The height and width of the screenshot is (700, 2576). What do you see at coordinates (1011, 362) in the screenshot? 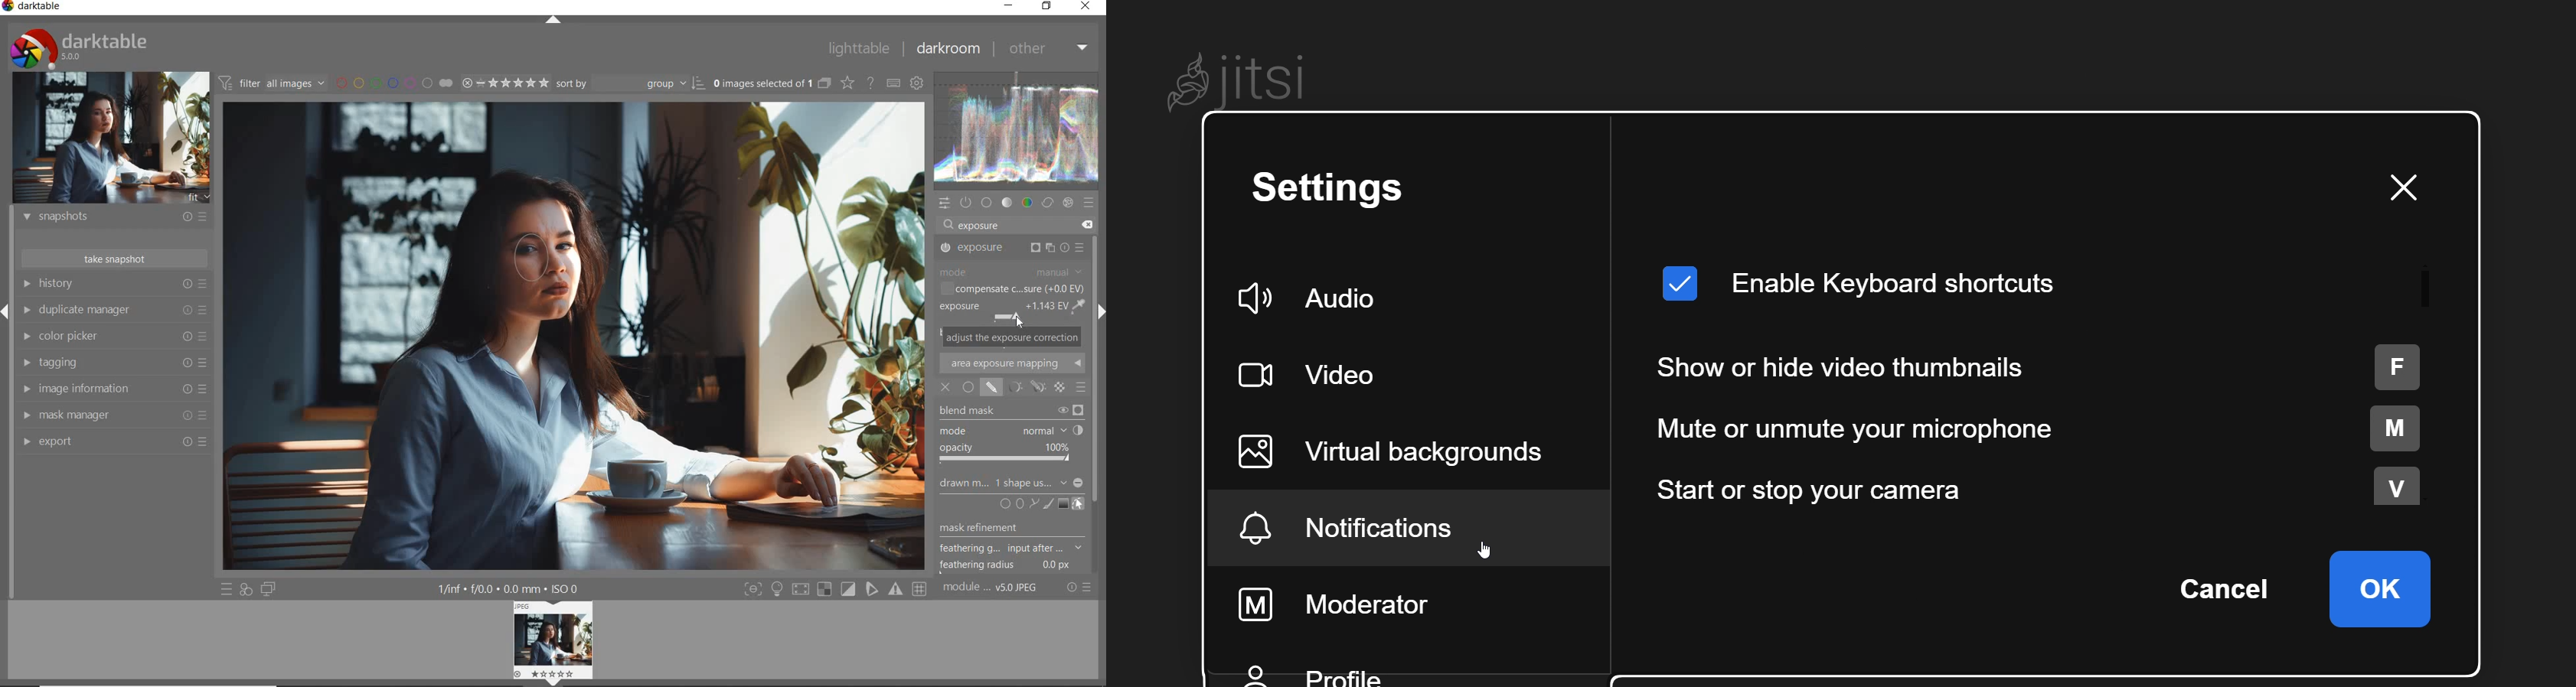
I see `AREA EXPOSURE MAPPING` at bounding box center [1011, 362].